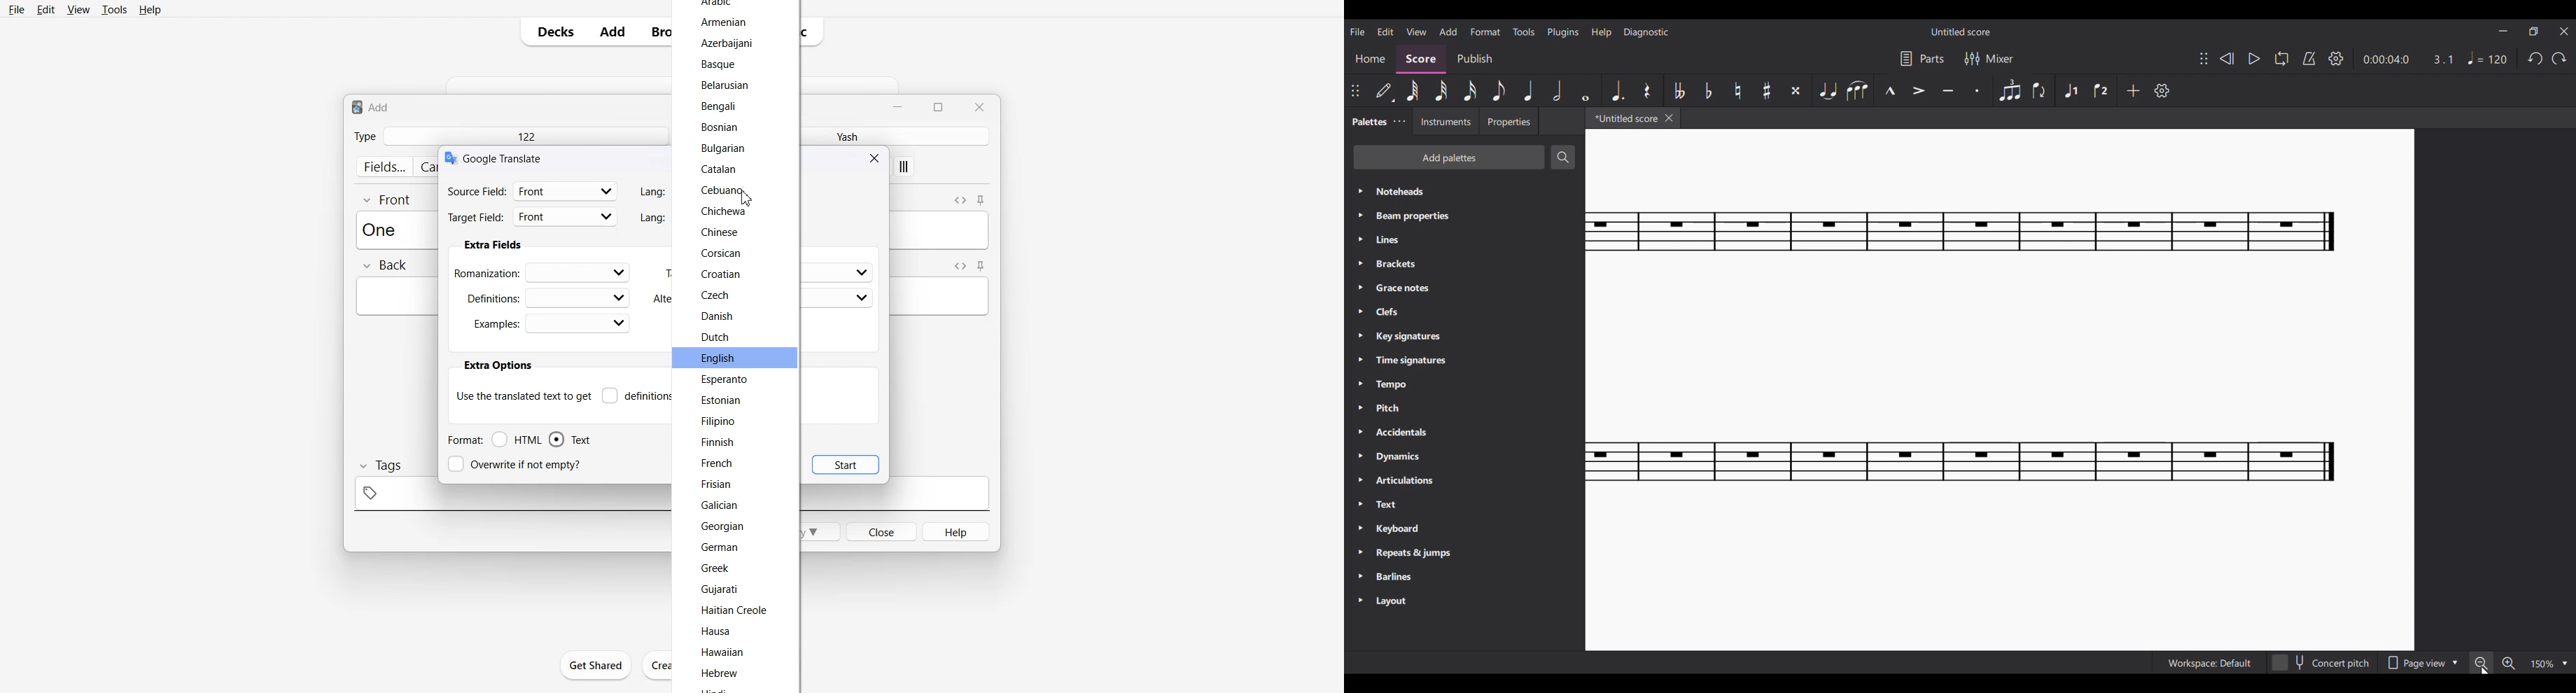  What do you see at coordinates (714, 484) in the screenshot?
I see `Frisian` at bounding box center [714, 484].